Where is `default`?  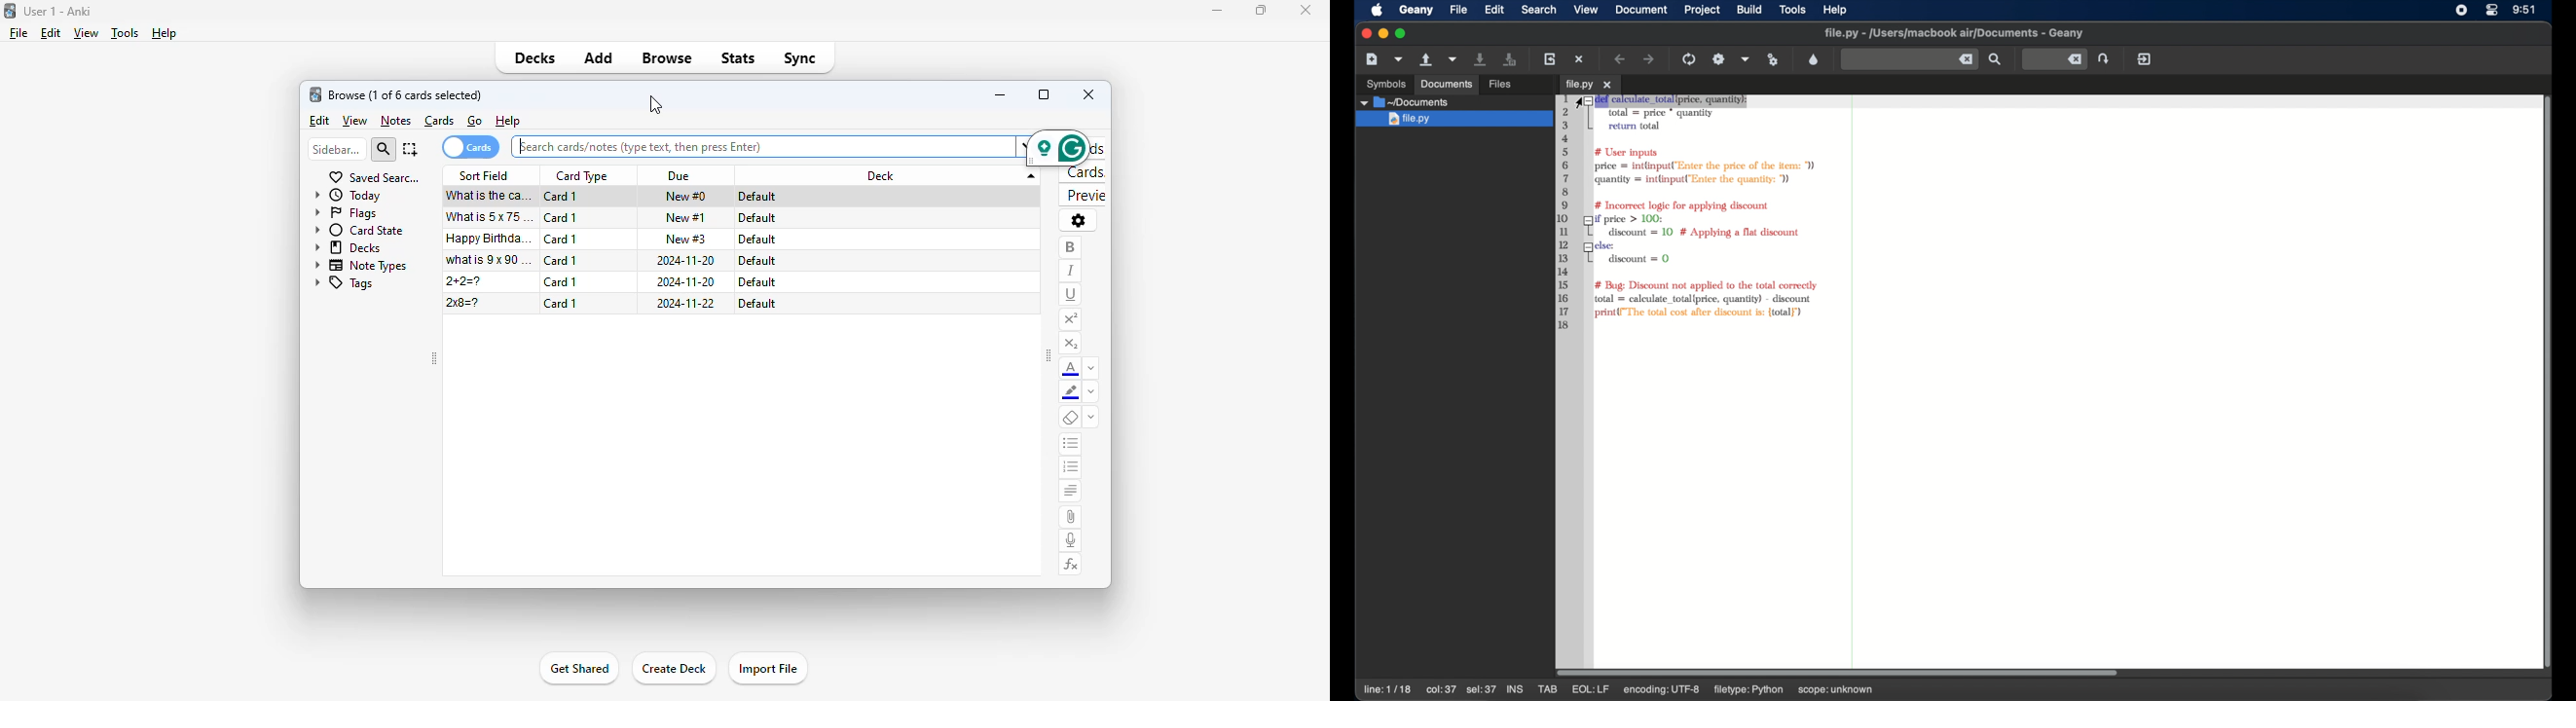
default is located at coordinates (757, 304).